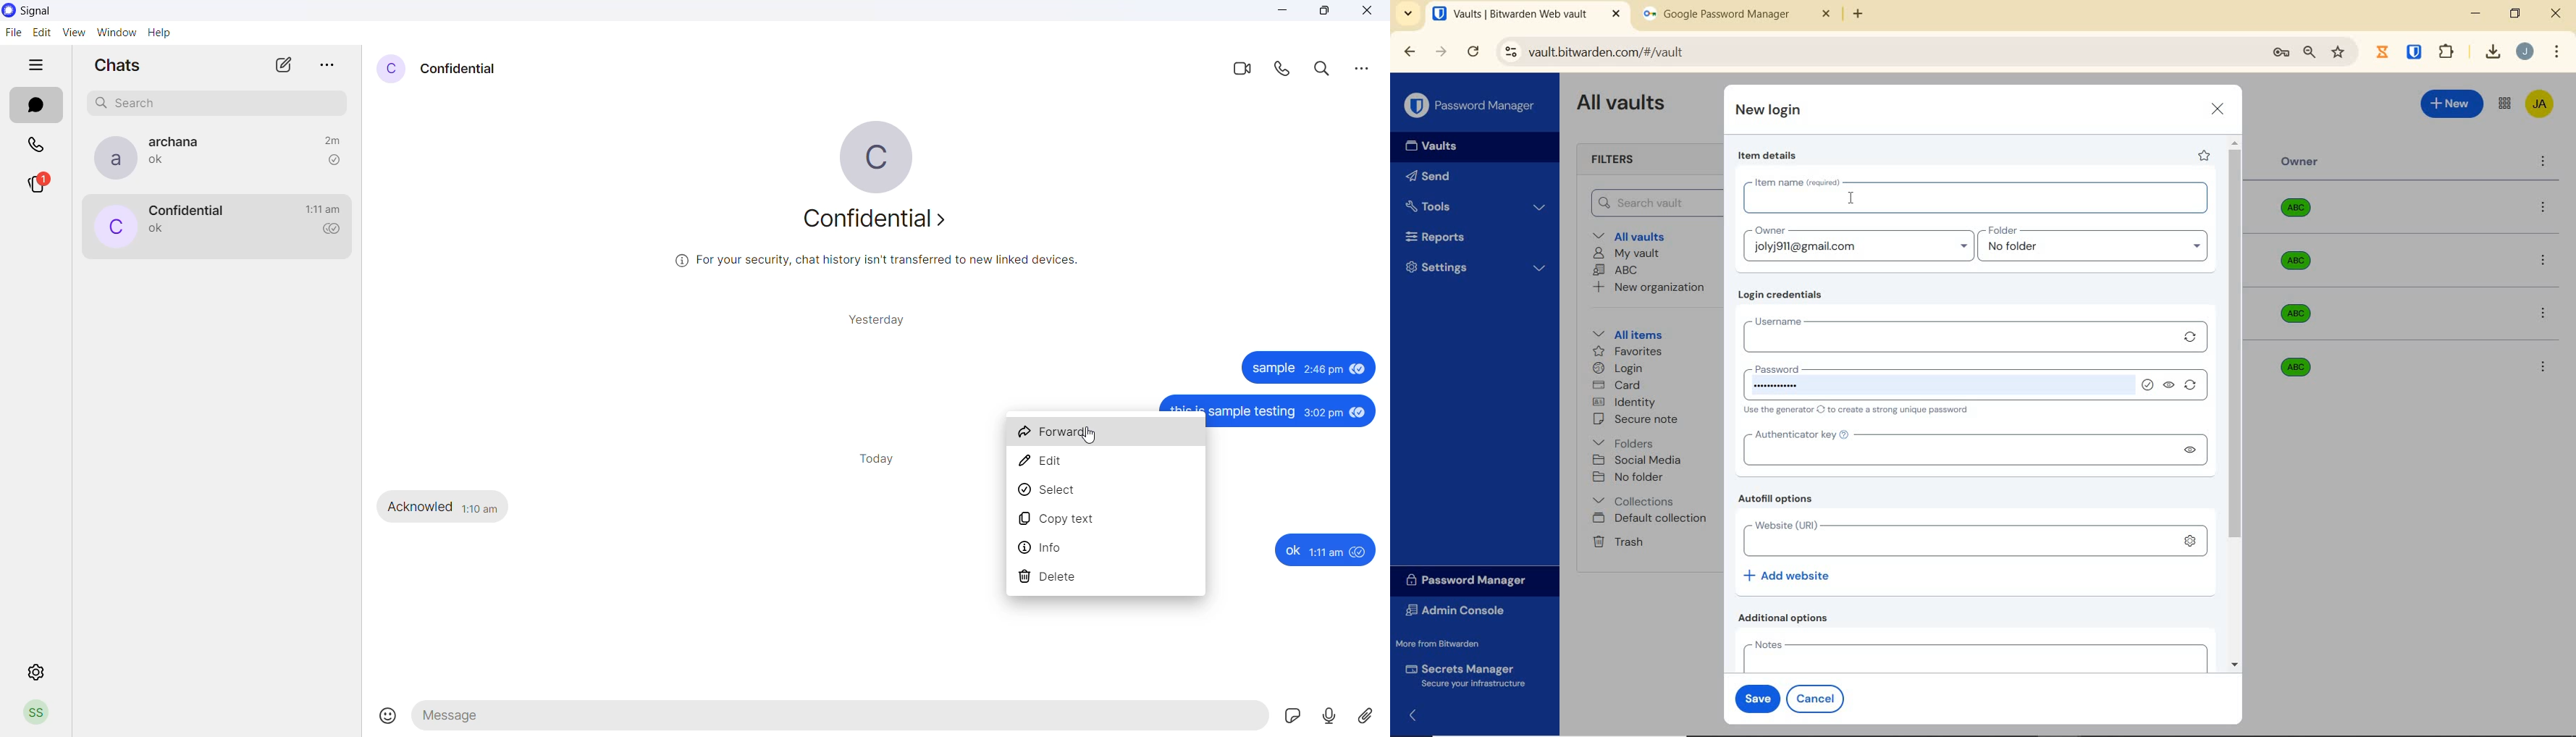 This screenshot has height=756, width=2576. What do you see at coordinates (1107, 435) in the screenshot?
I see `forward` at bounding box center [1107, 435].